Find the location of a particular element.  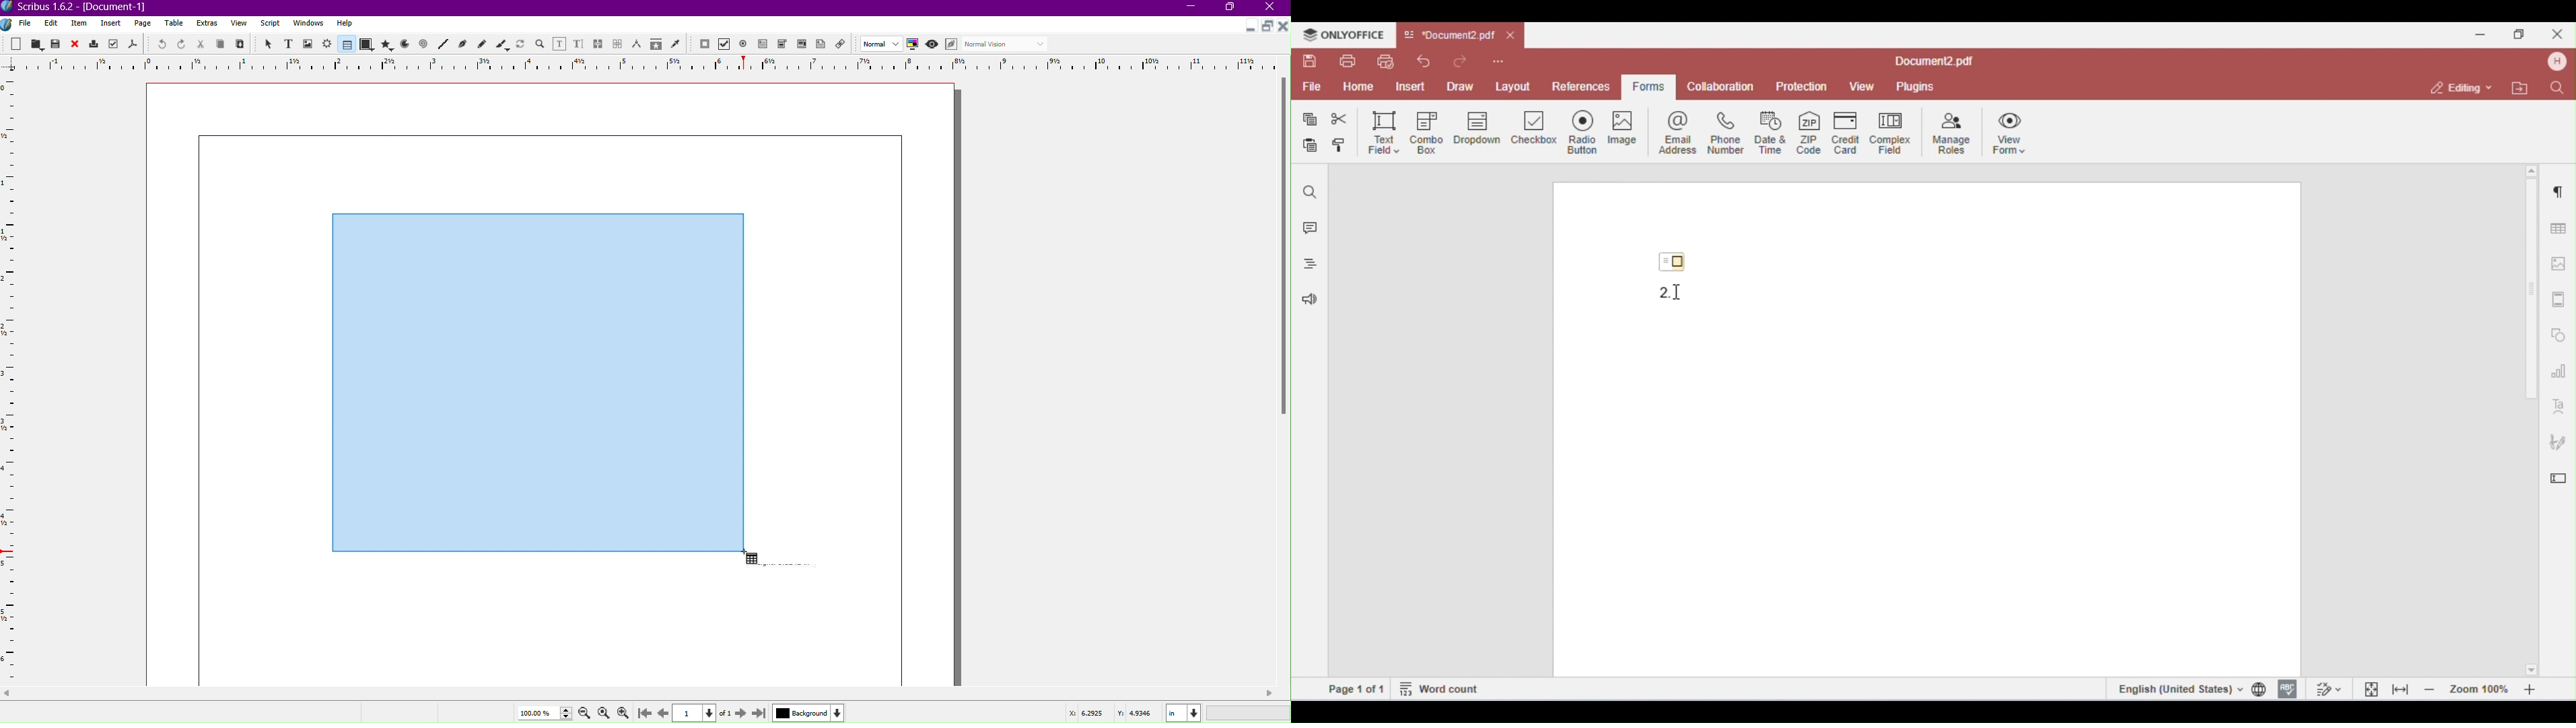

Edit Contents of Frame is located at coordinates (560, 43).